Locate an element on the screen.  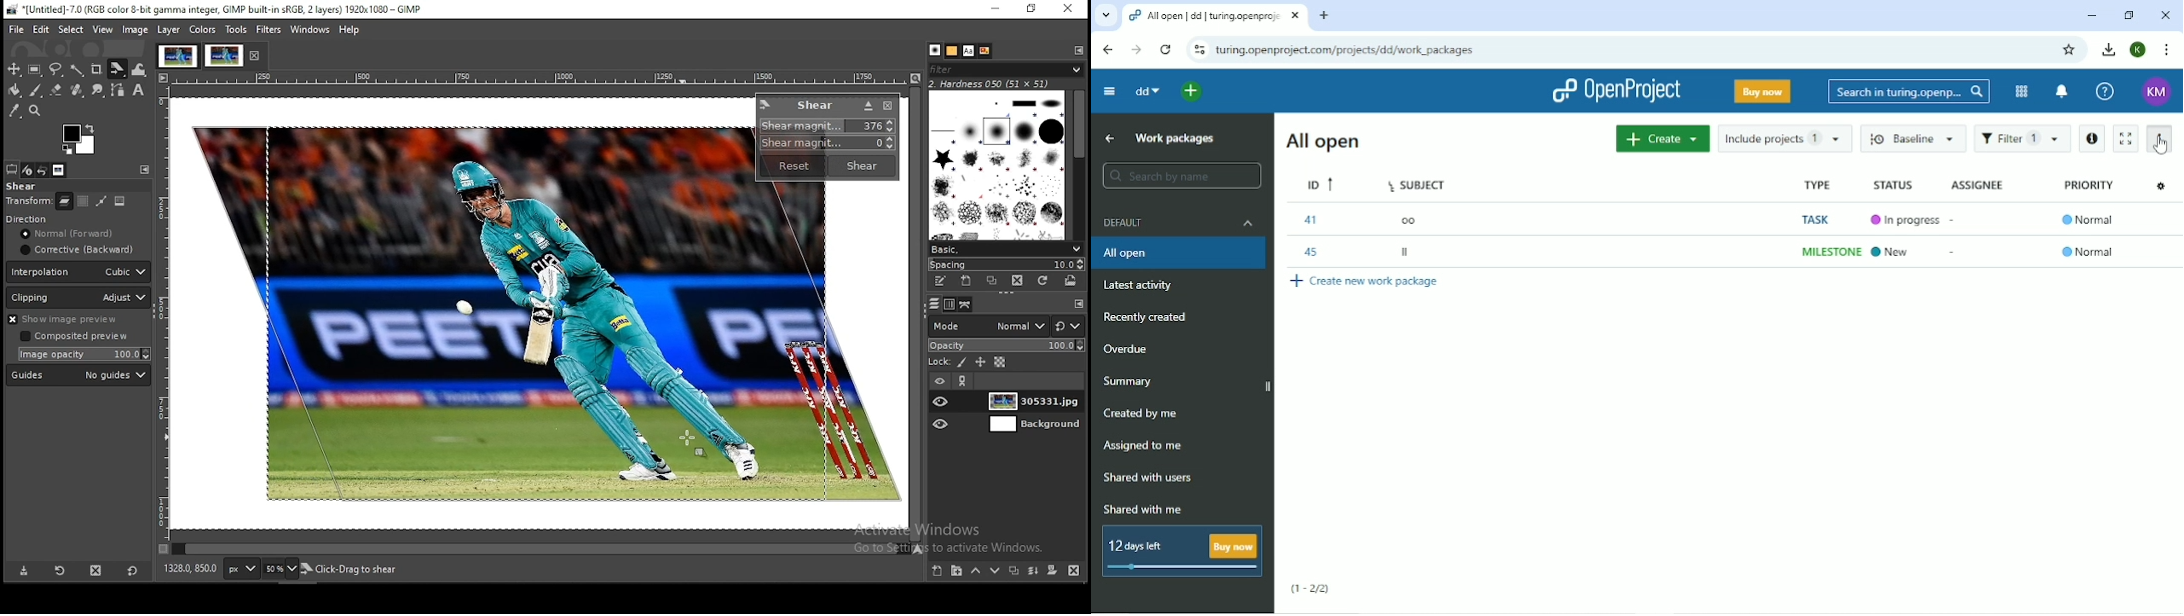
Create is located at coordinates (1663, 138).